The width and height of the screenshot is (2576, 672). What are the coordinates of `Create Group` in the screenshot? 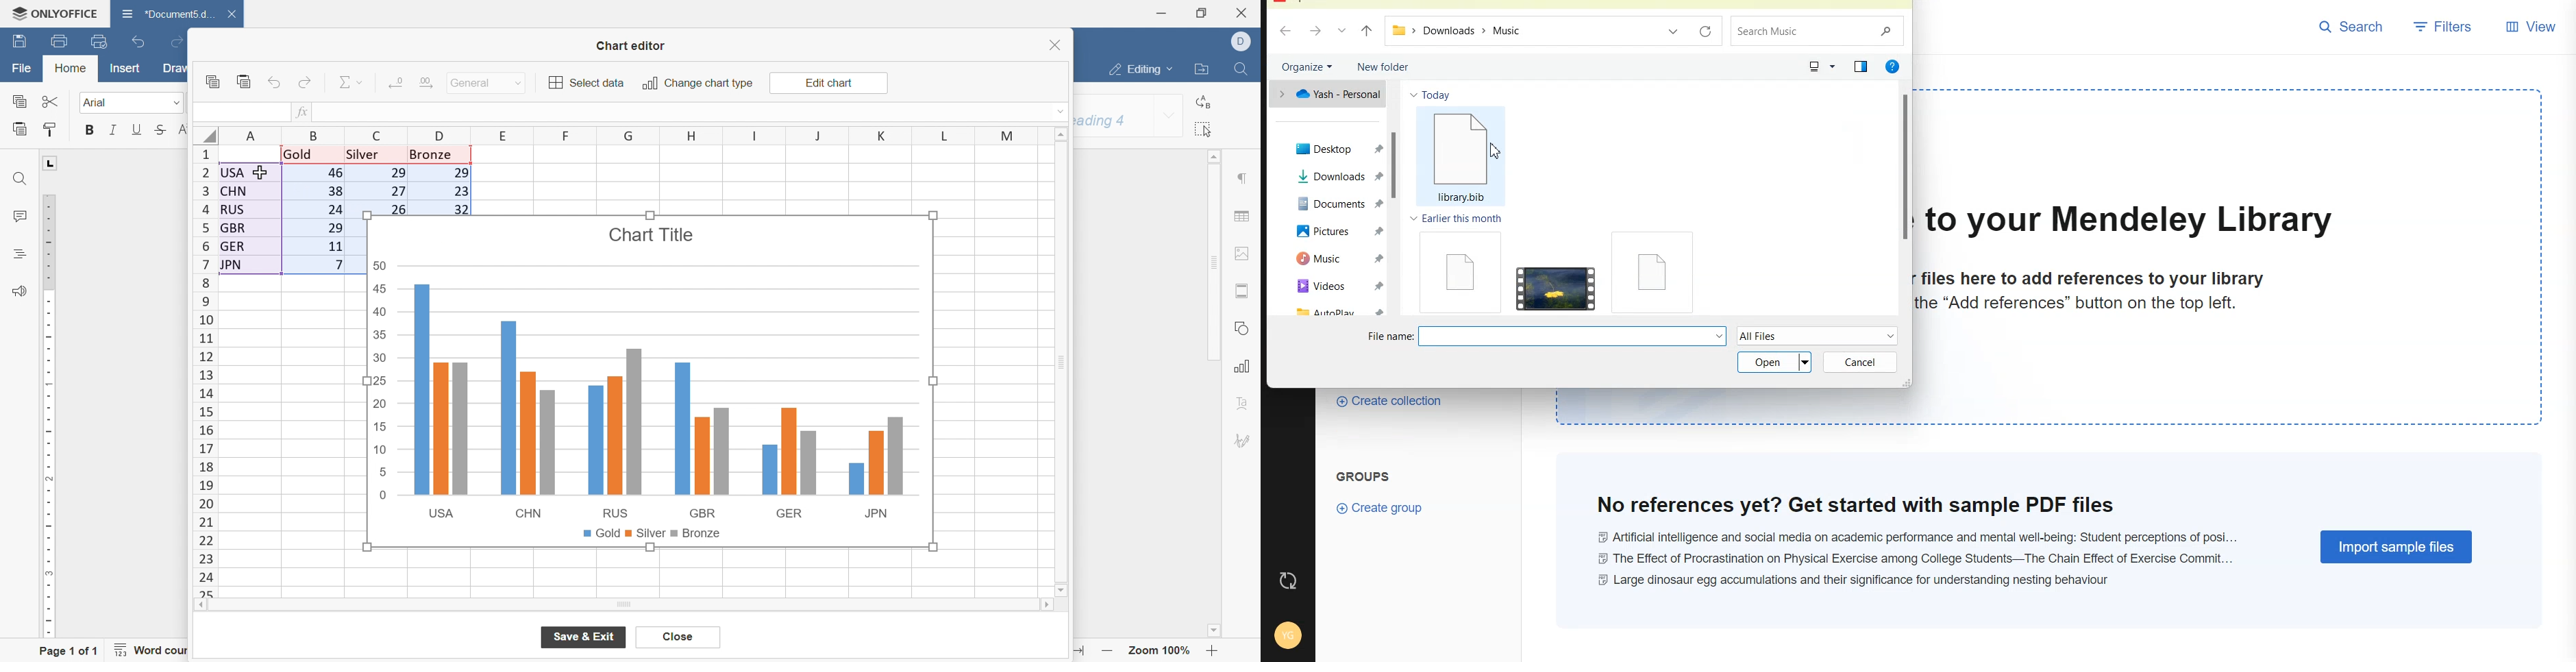 It's located at (1382, 507).